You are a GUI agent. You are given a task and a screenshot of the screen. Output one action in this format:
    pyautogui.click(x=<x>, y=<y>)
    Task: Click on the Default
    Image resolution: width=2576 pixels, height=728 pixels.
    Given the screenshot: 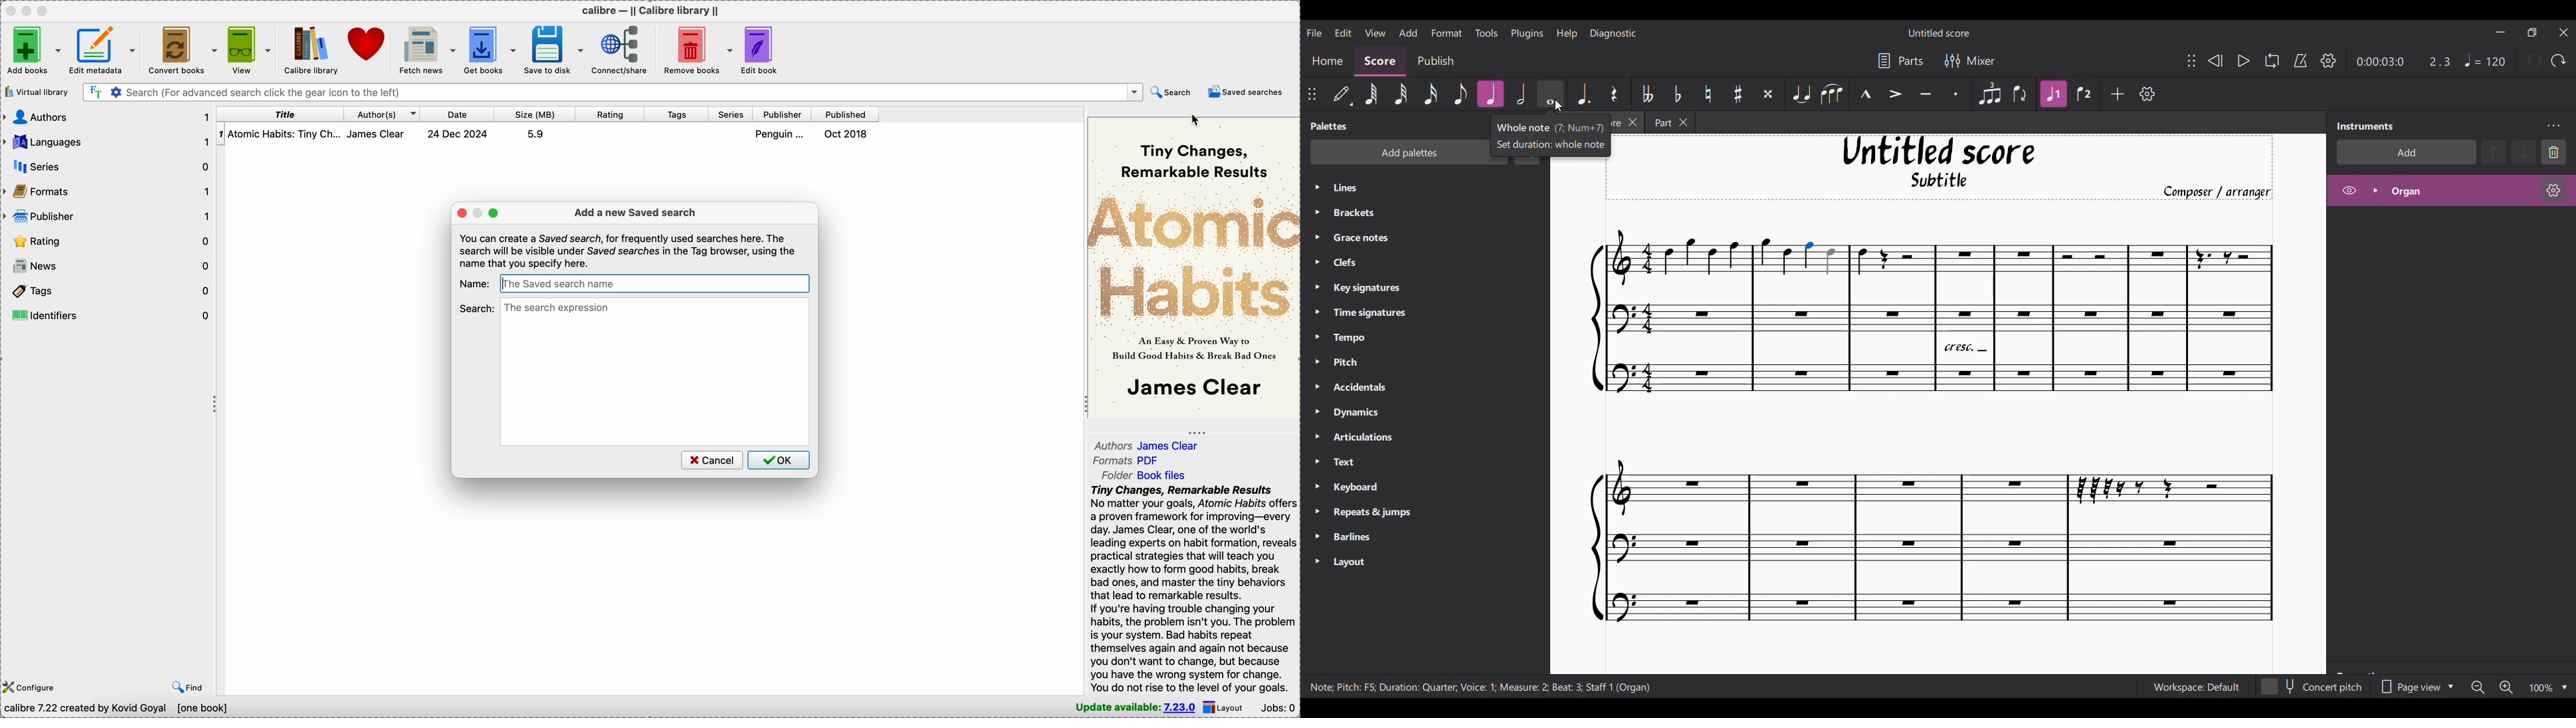 What is the action you would take?
    pyautogui.click(x=1343, y=94)
    